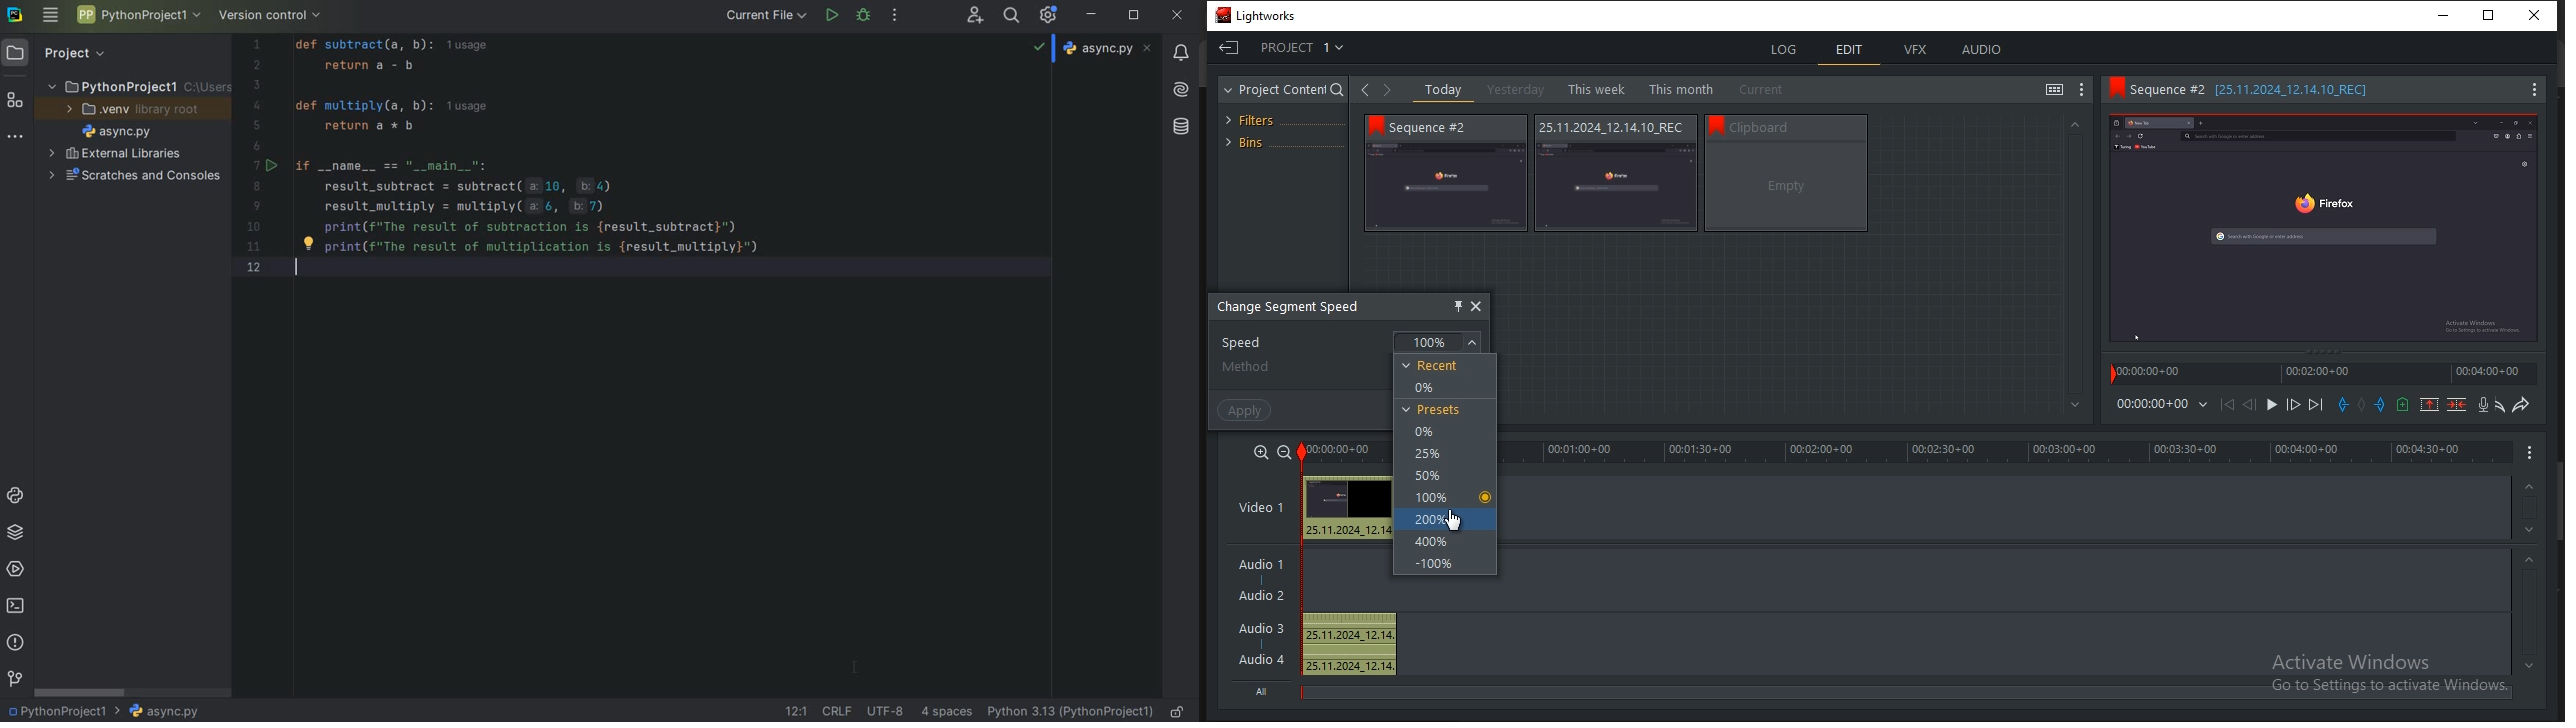 Image resolution: width=2576 pixels, height=728 pixels. Describe the element at coordinates (1178, 15) in the screenshot. I see `close` at that location.